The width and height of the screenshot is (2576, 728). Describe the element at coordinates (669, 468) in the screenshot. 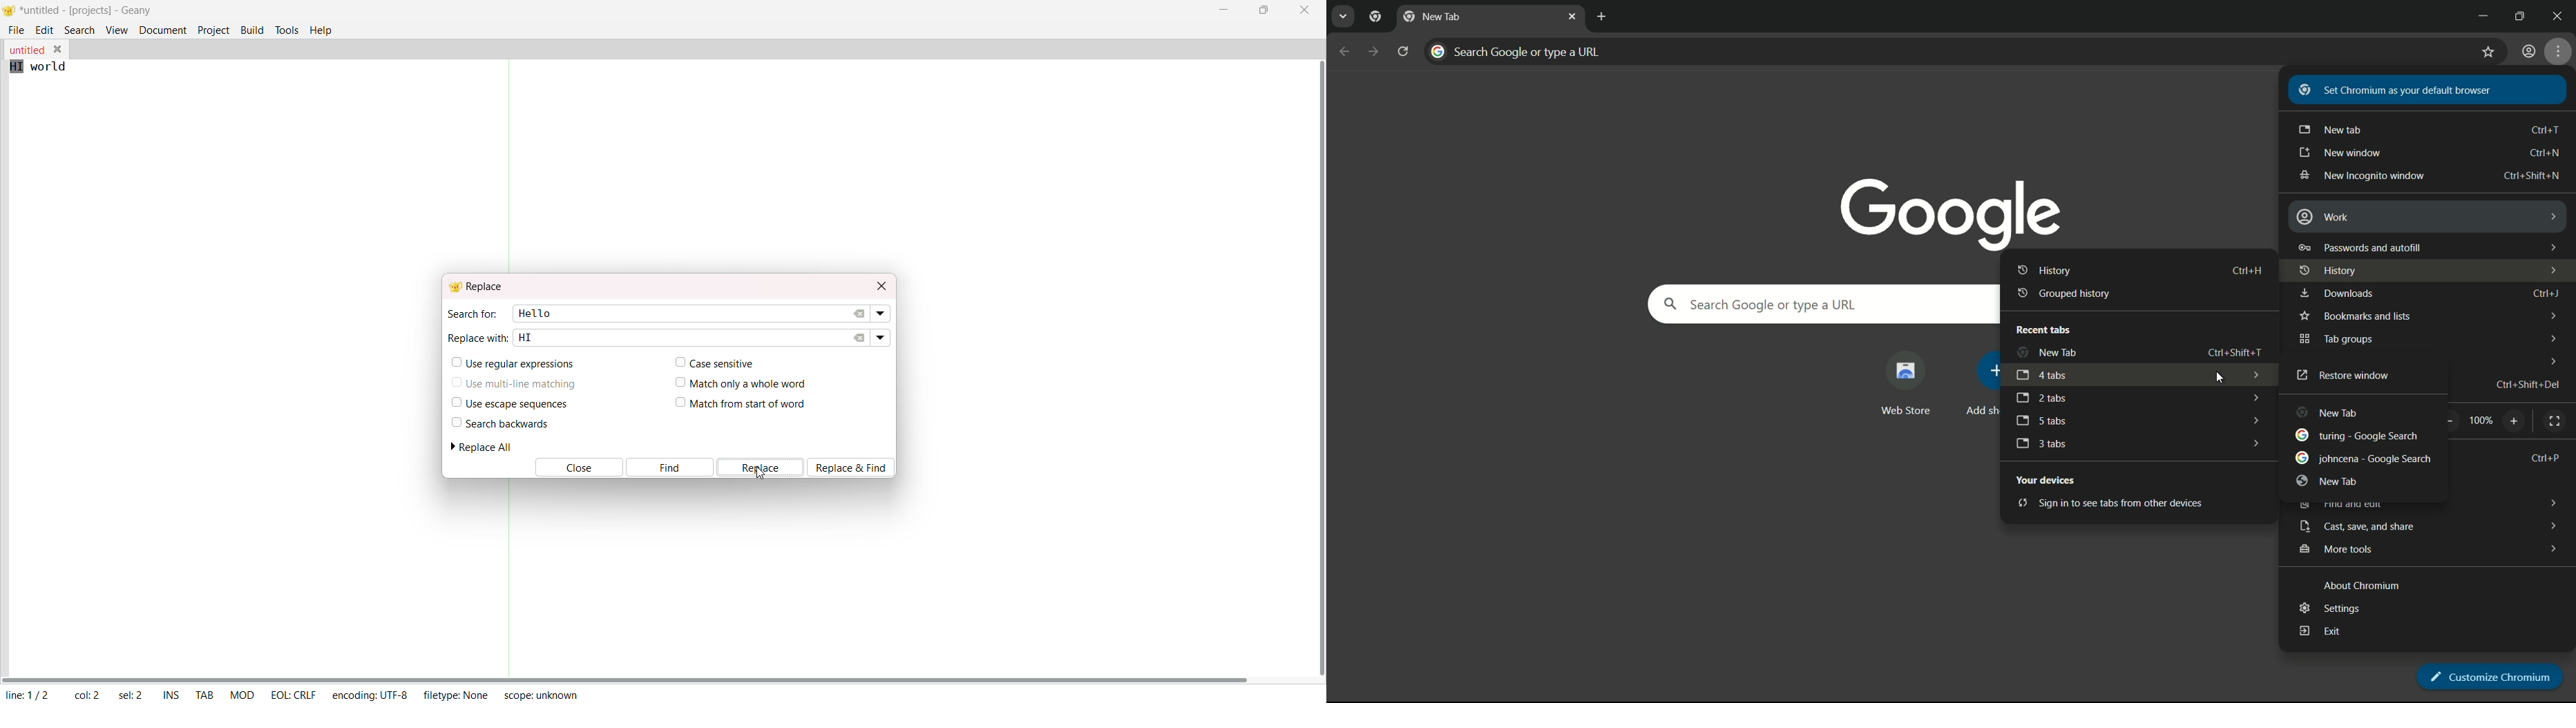

I see `find` at that location.